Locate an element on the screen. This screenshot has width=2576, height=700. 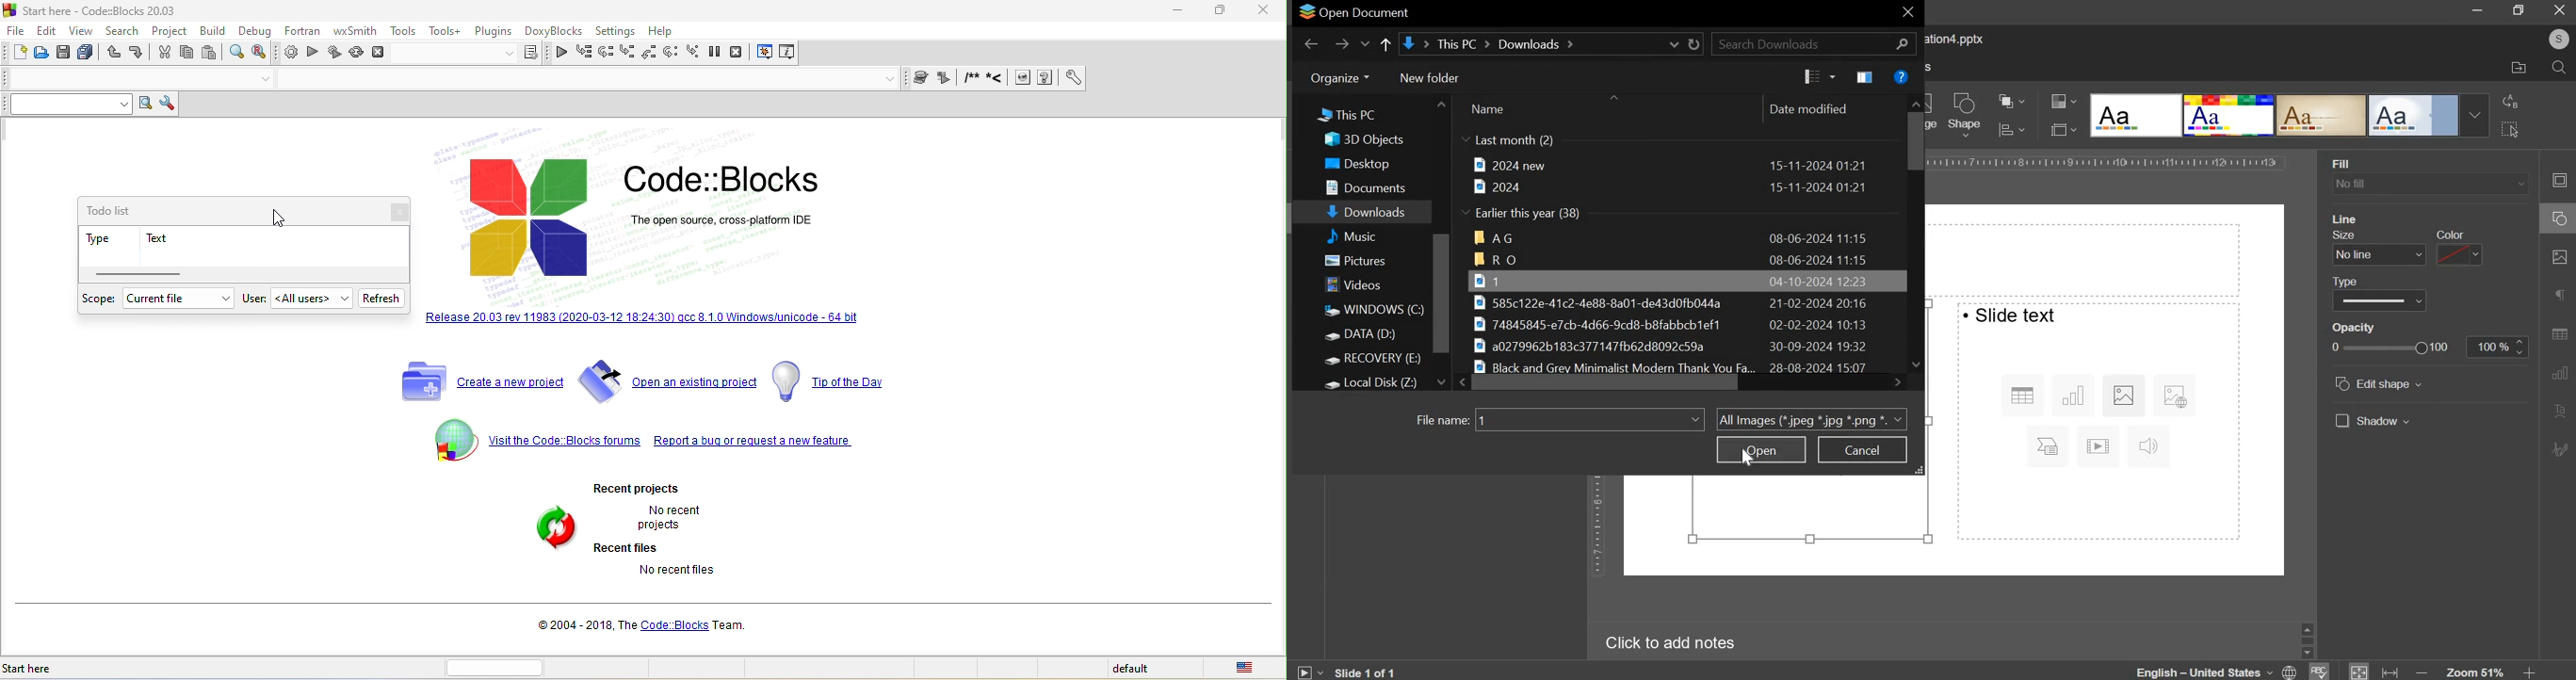
design is located at coordinates (2323, 116).